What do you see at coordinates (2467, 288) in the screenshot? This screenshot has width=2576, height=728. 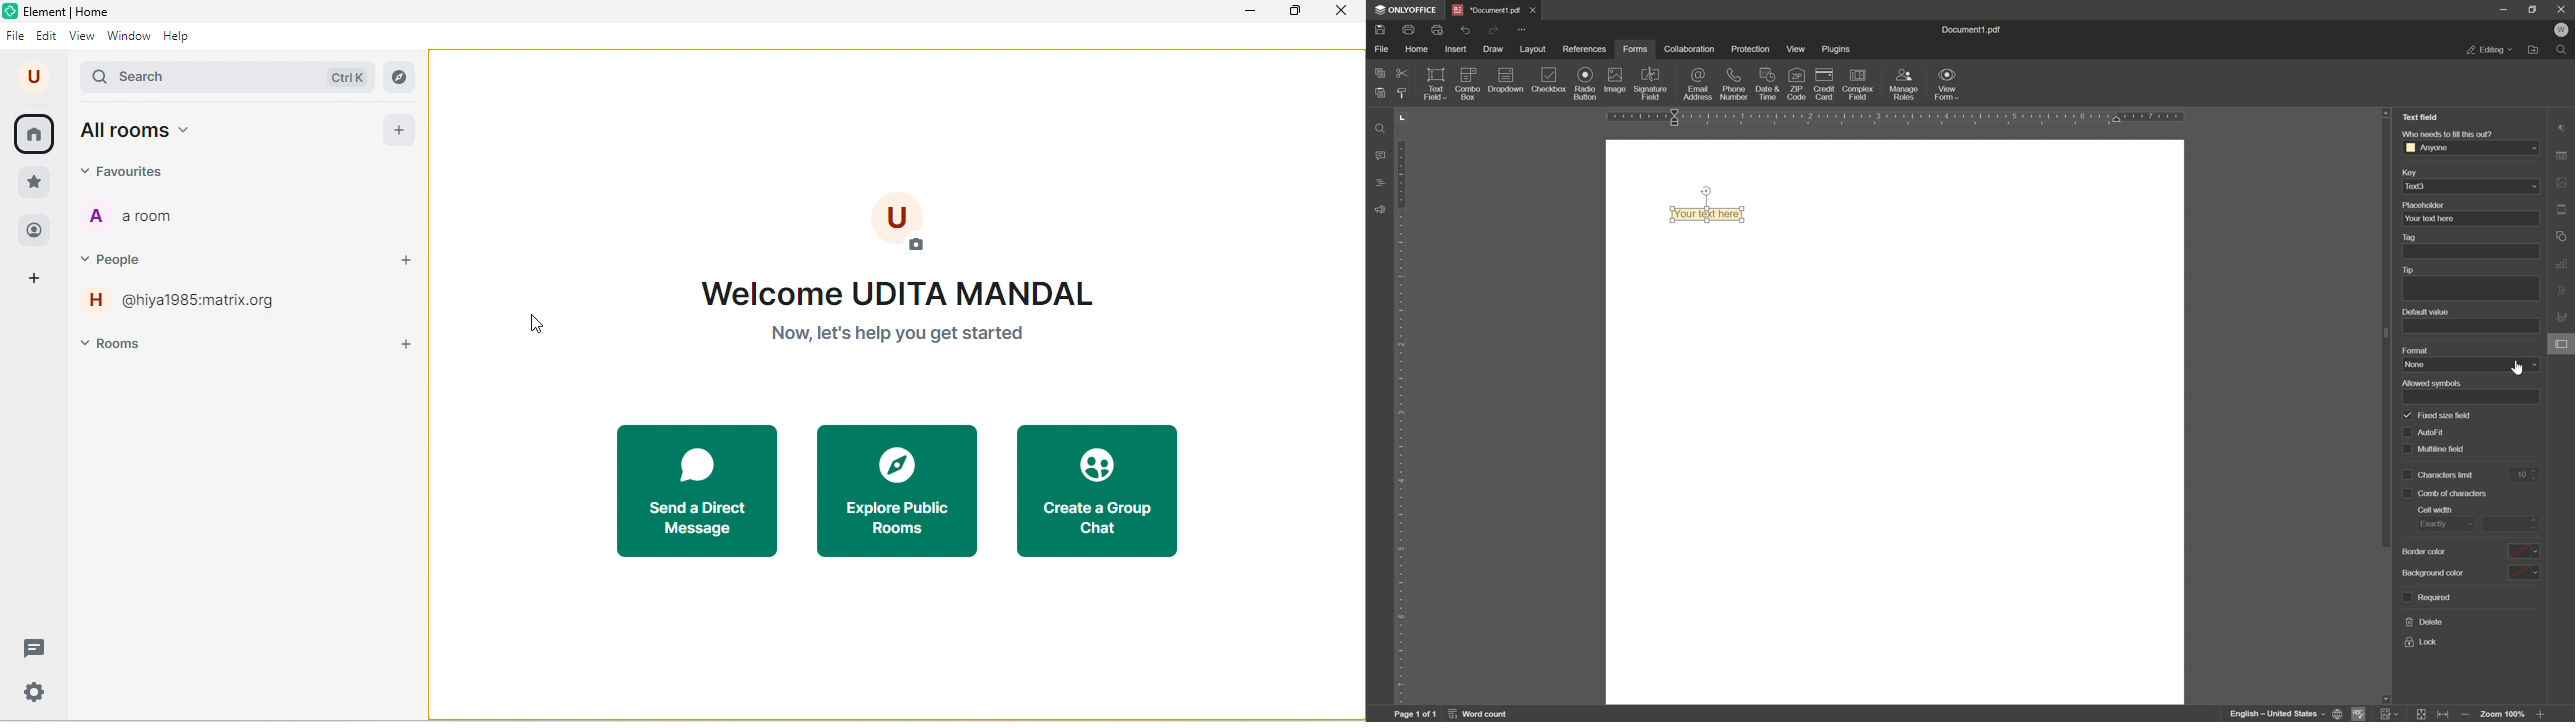 I see `tip text box` at bounding box center [2467, 288].